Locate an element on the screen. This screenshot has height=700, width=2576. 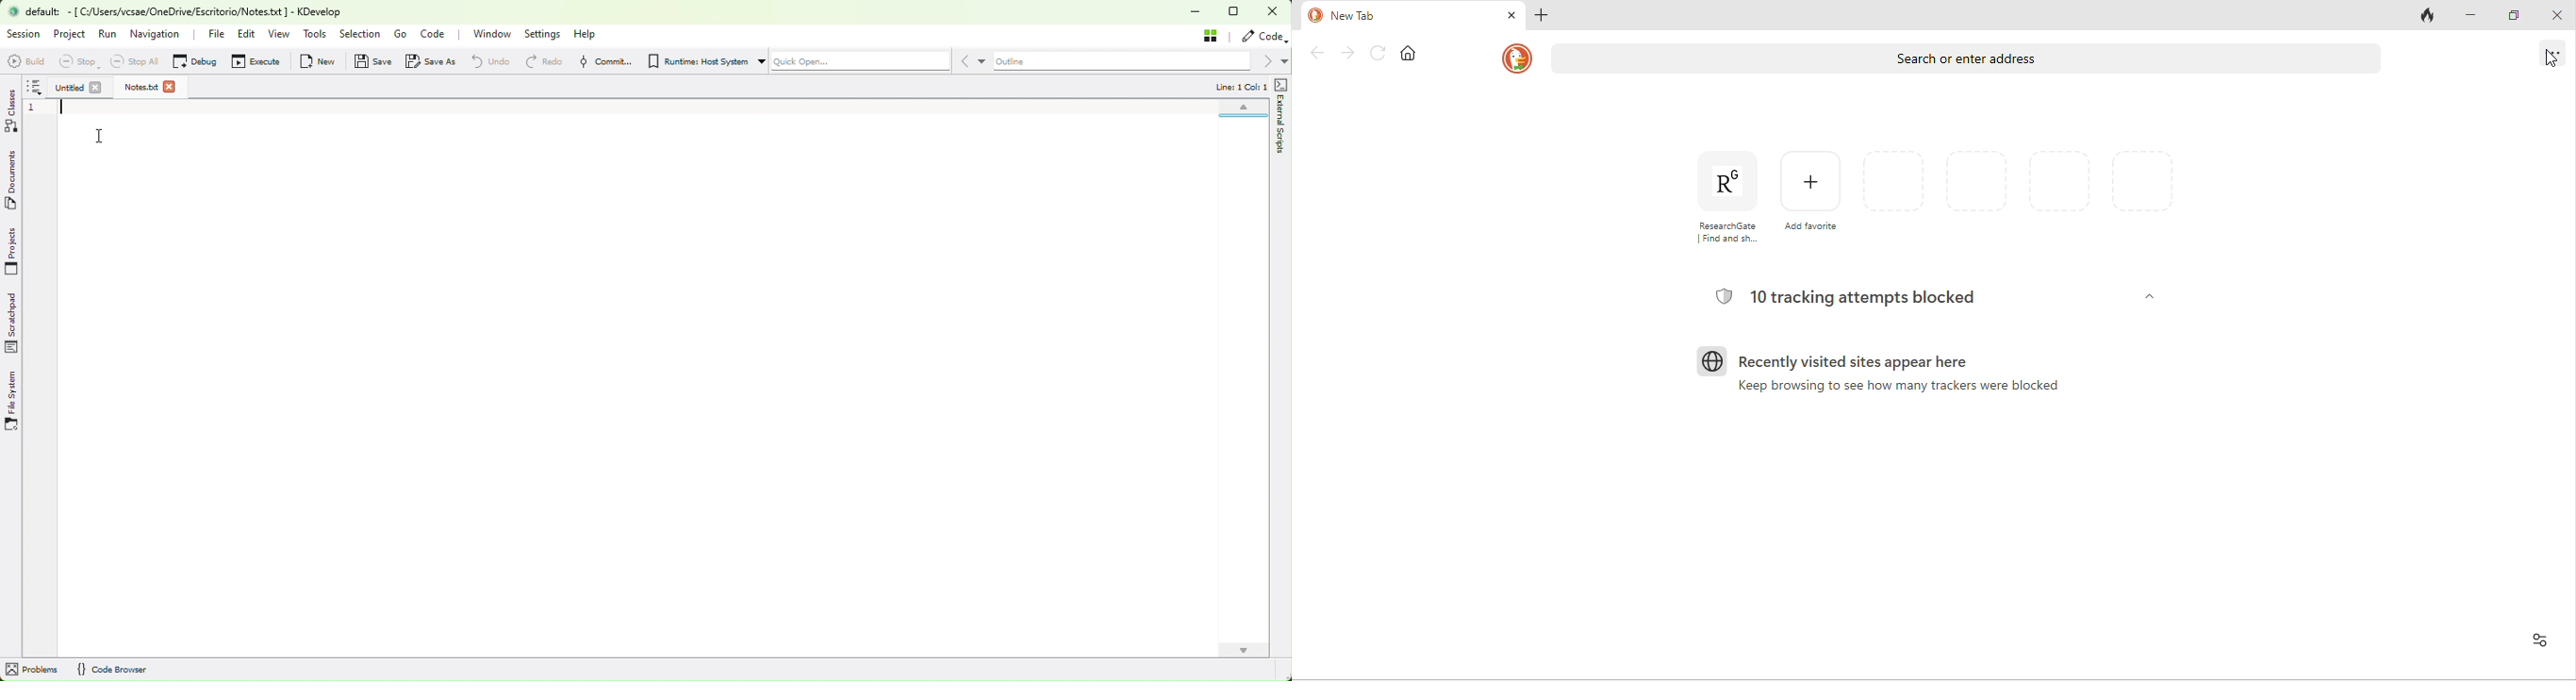
browser logo is located at coordinates (1711, 360).